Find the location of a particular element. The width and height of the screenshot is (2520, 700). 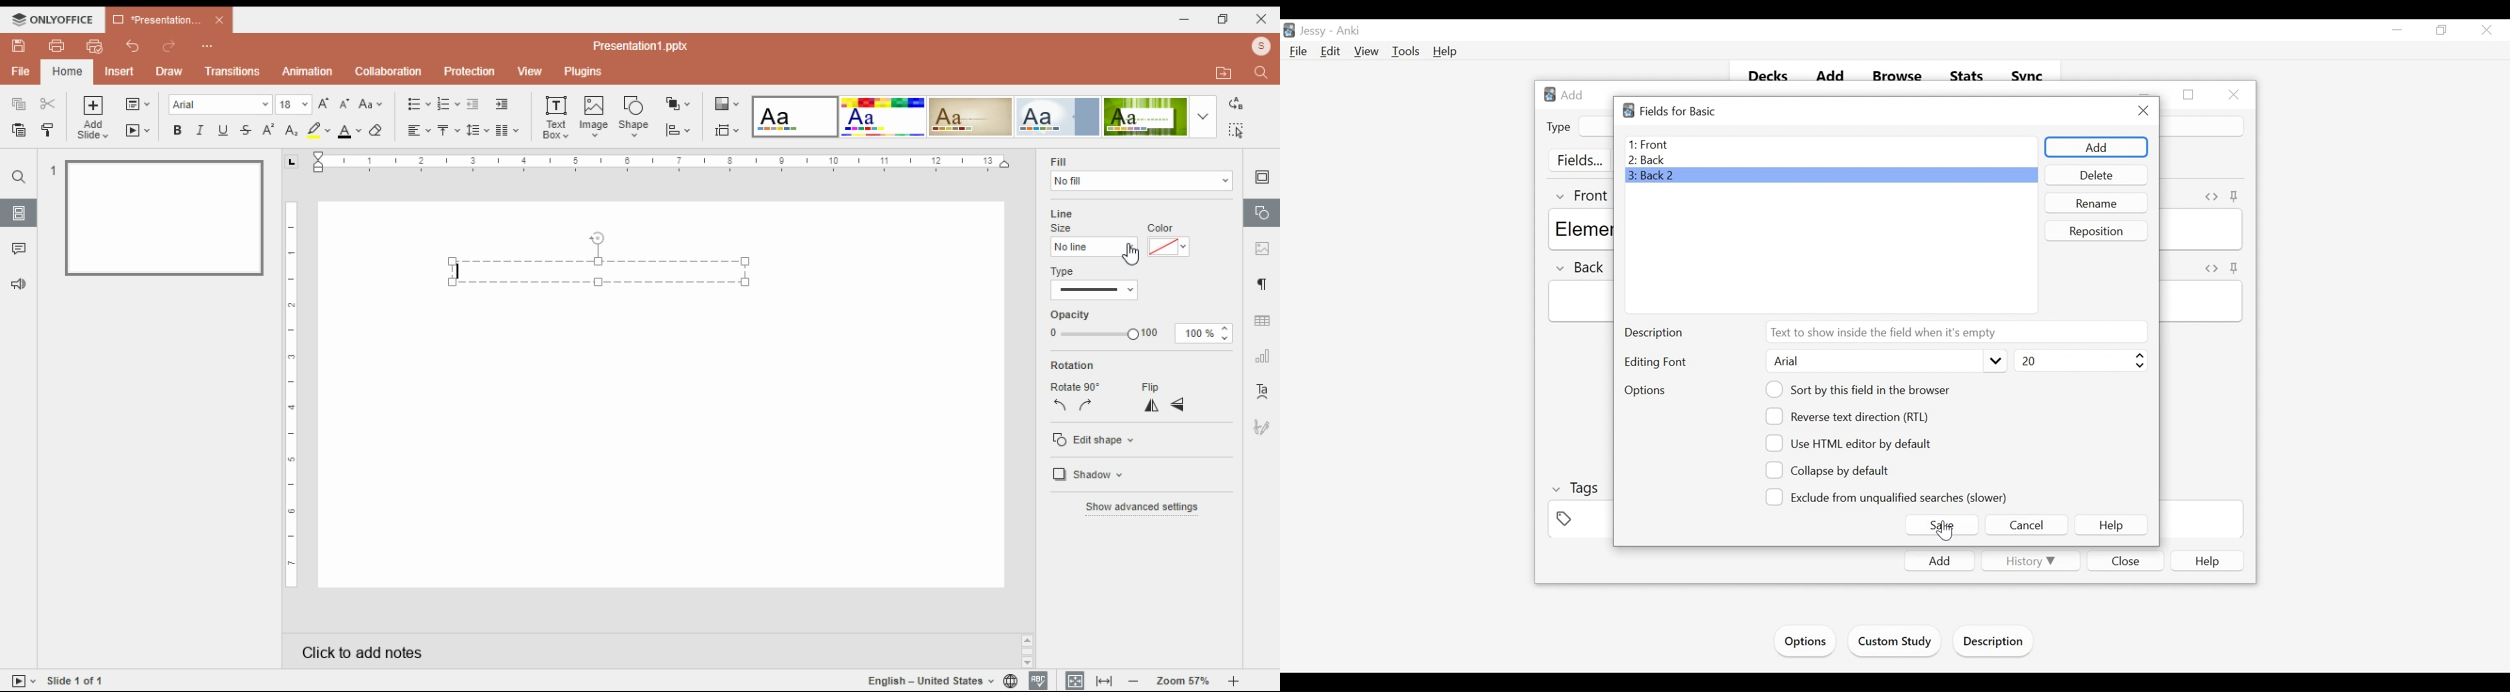

rotation is located at coordinates (1075, 364).